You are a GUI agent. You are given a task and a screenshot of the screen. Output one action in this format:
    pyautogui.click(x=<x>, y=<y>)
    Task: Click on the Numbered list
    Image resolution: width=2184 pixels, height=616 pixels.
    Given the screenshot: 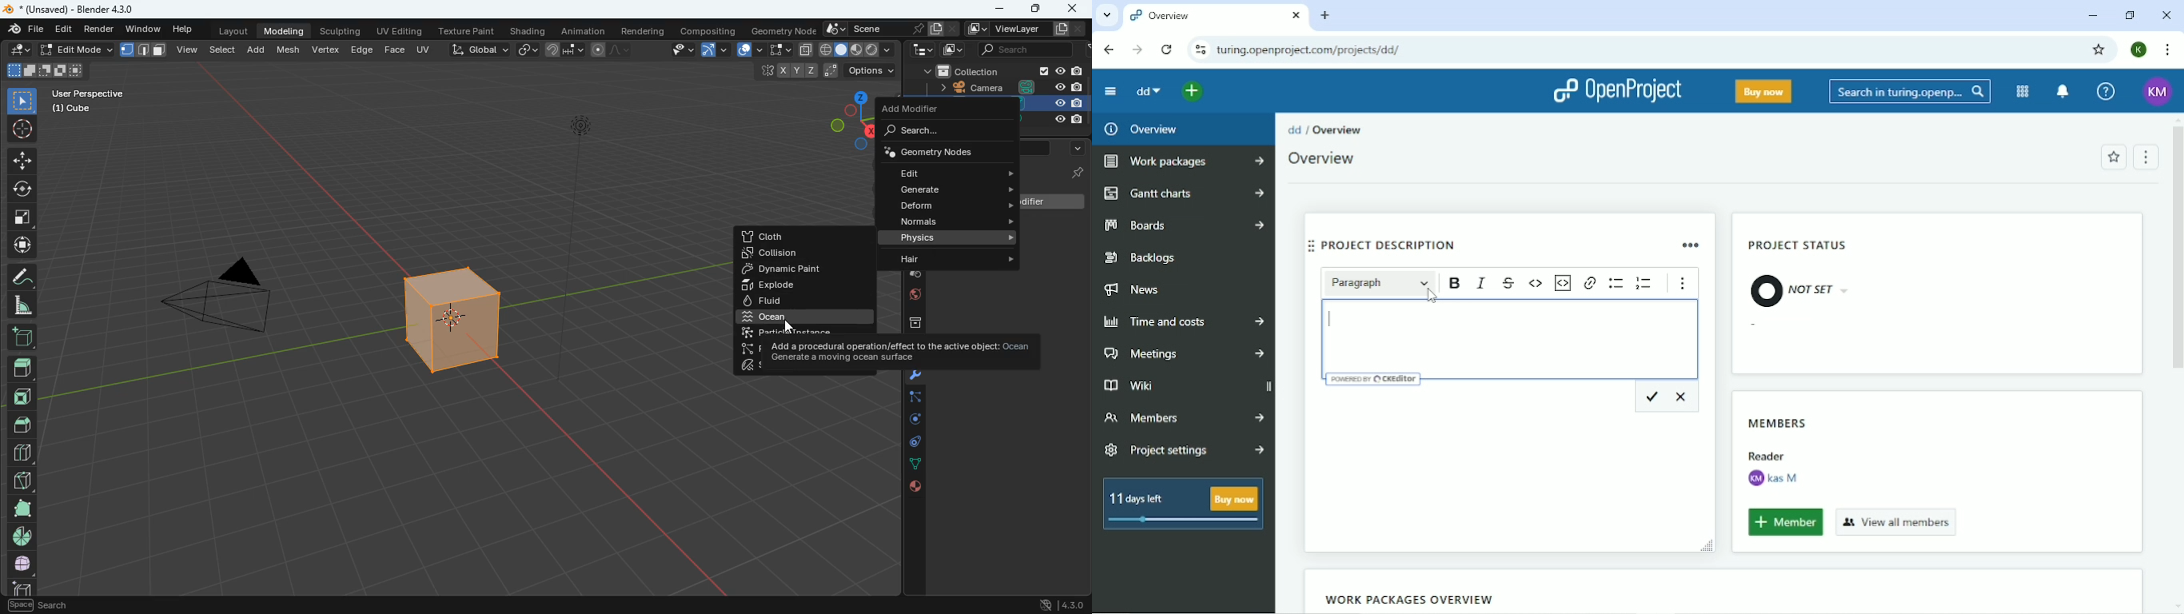 What is the action you would take?
    pyautogui.click(x=1646, y=283)
    